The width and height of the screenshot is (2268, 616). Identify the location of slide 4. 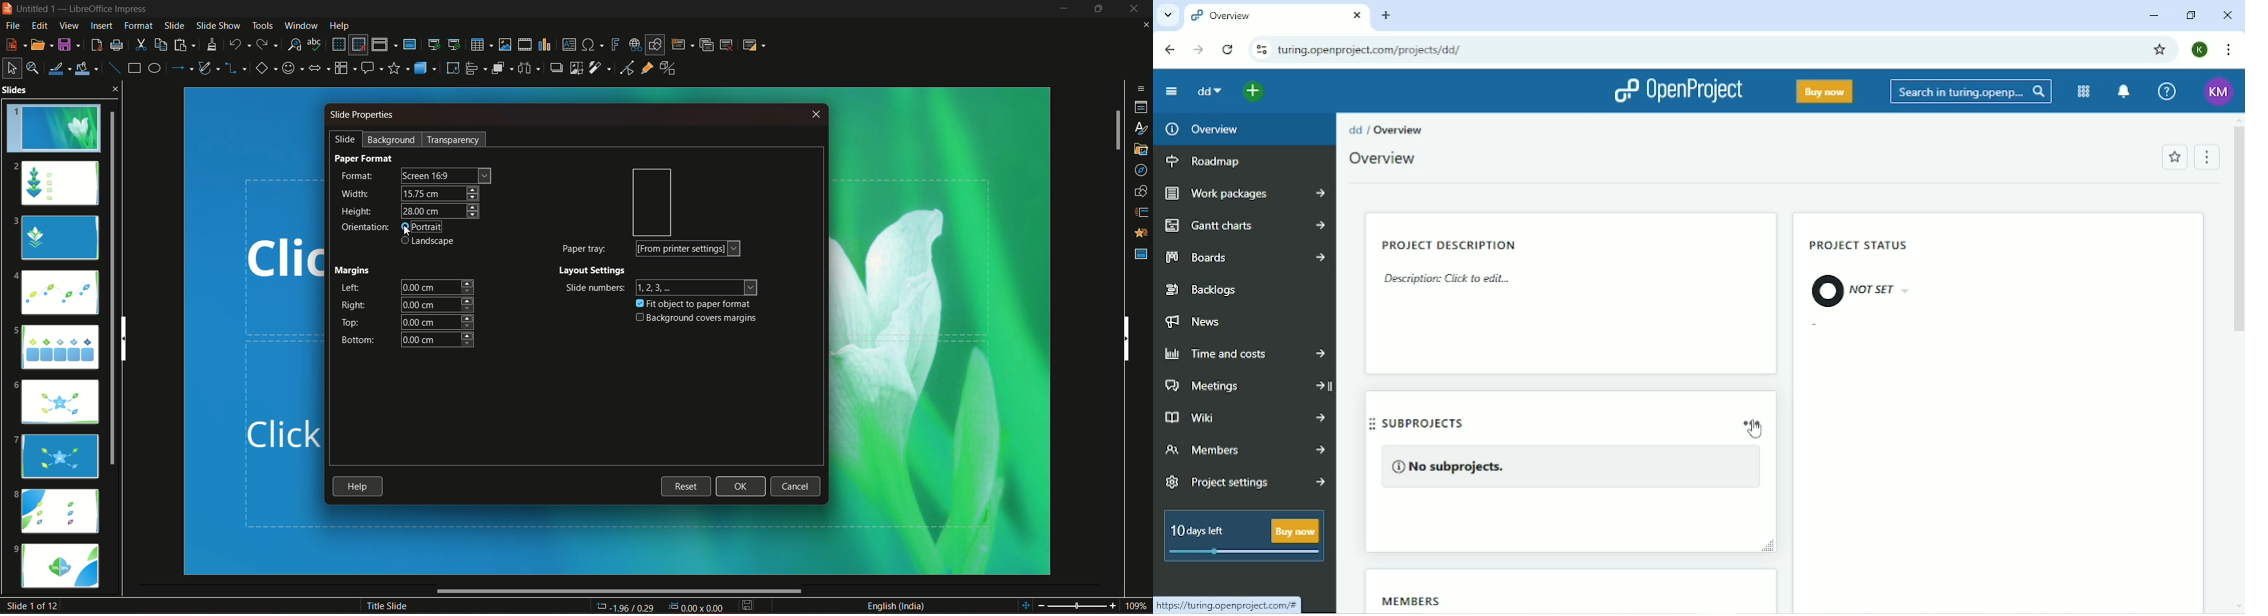
(58, 294).